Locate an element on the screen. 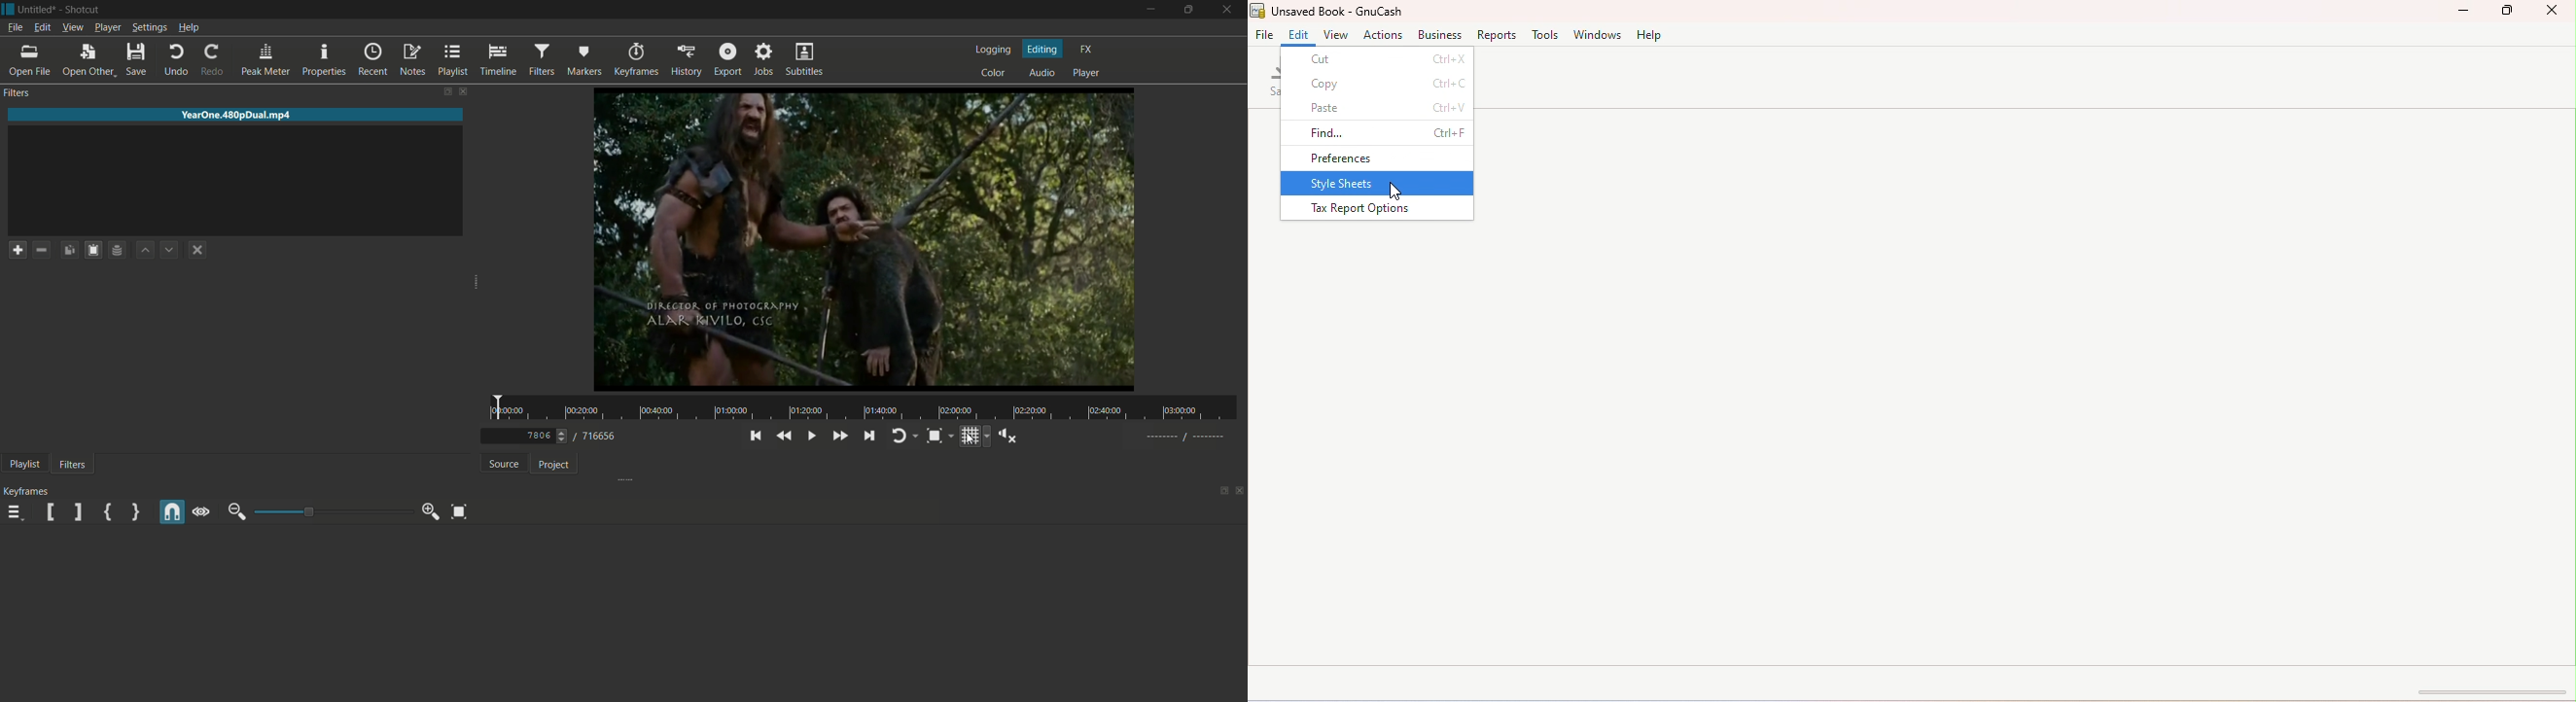 This screenshot has height=728, width=2576. view menu is located at coordinates (73, 28).